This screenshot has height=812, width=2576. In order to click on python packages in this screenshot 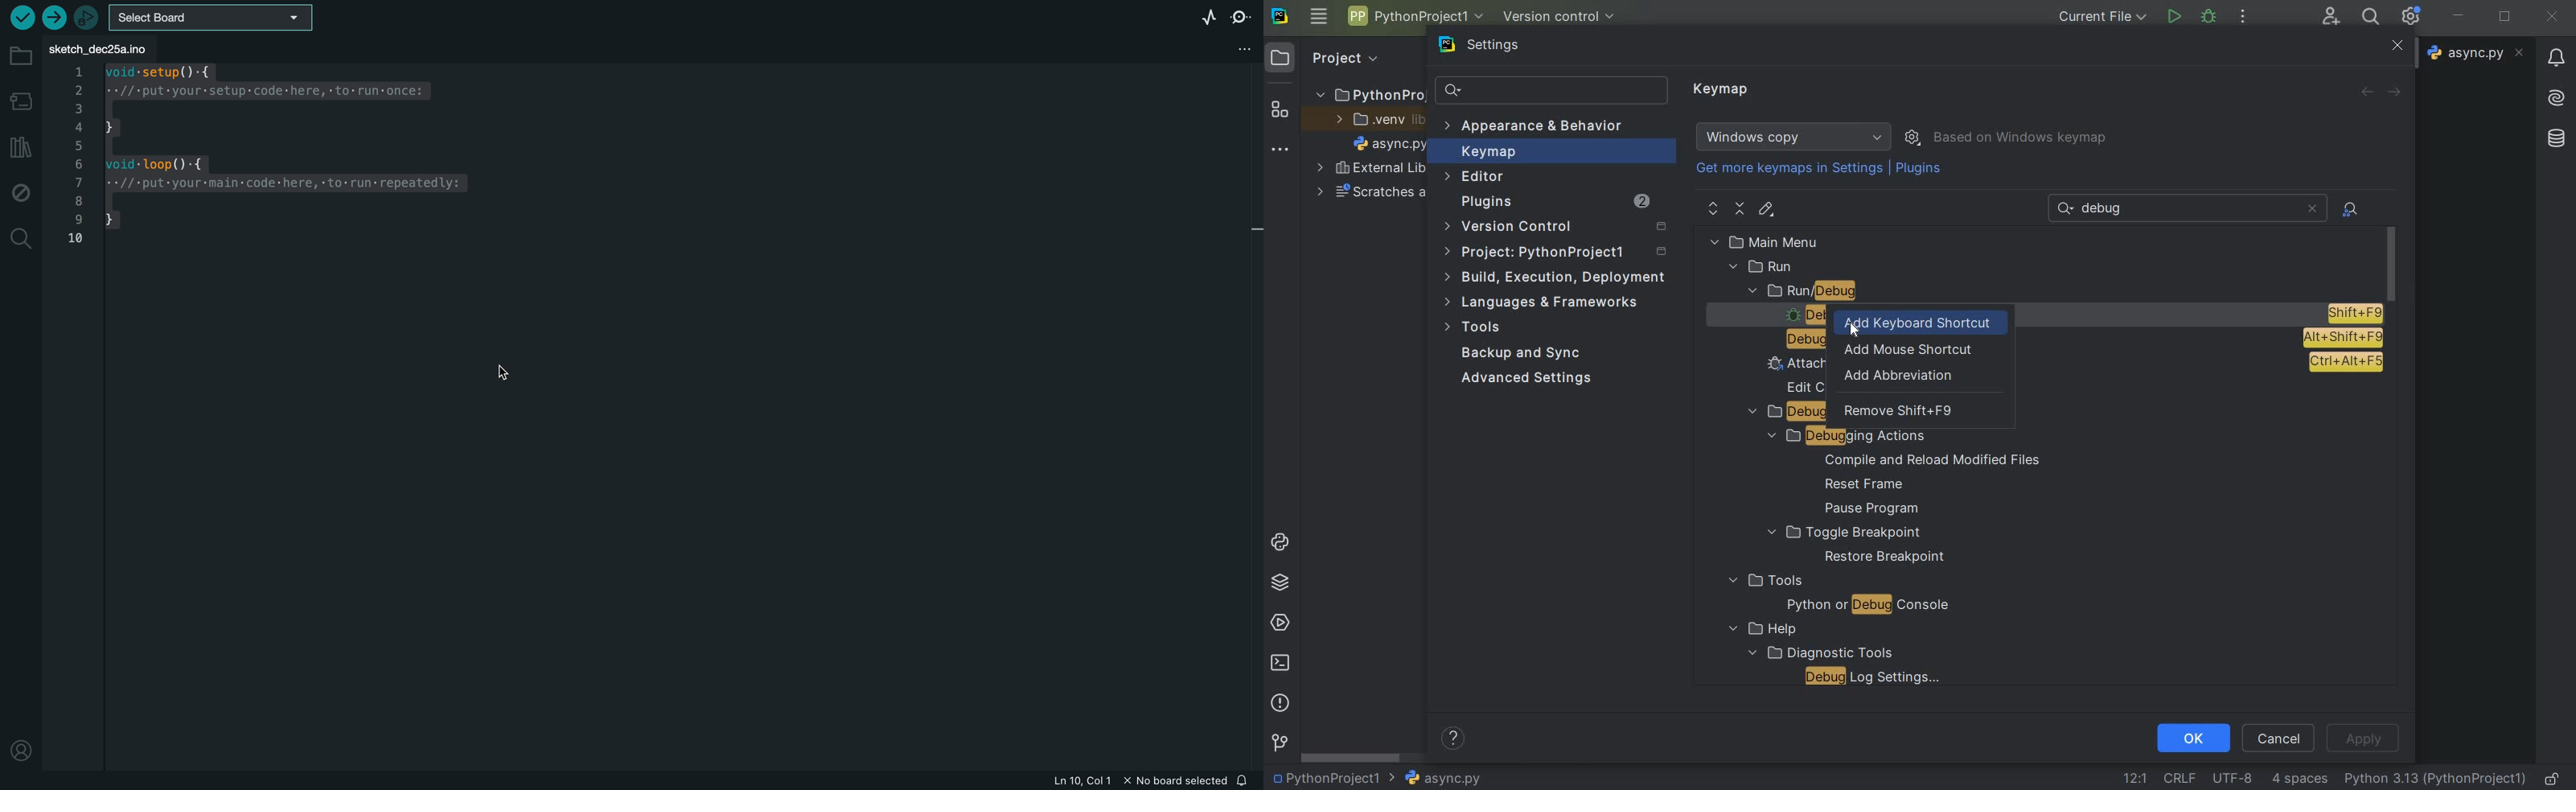, I will do `click(1283, 582)`.